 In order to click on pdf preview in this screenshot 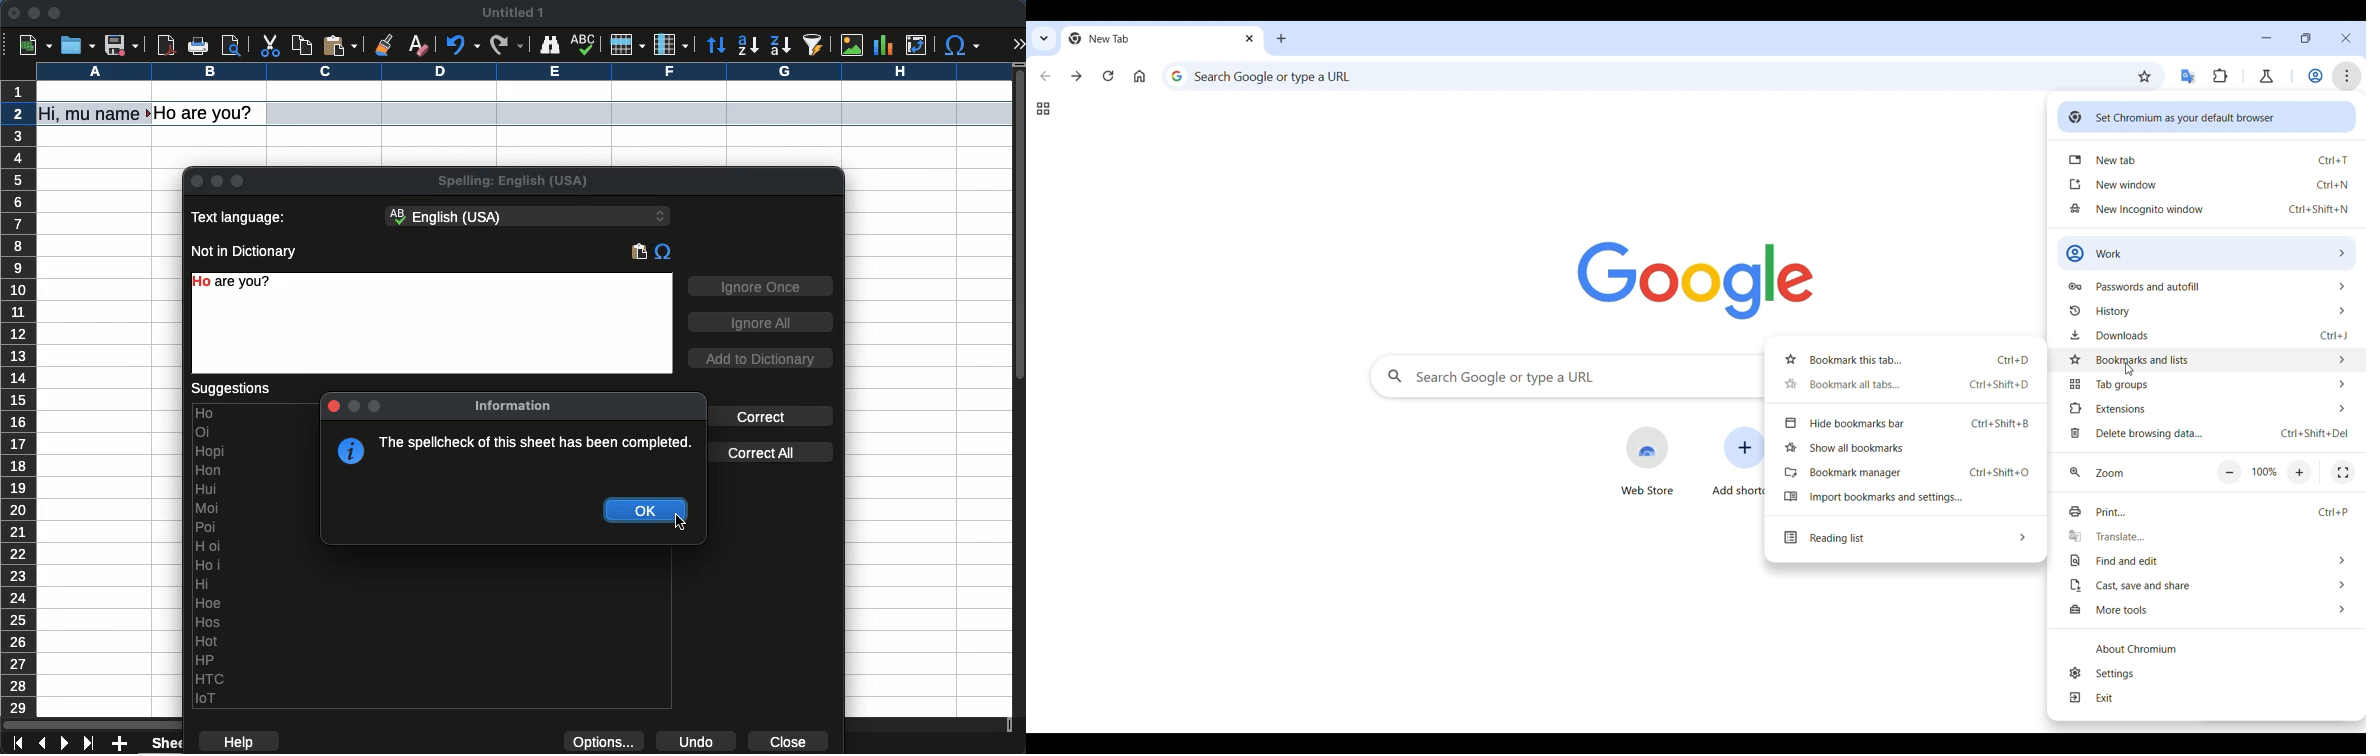, I will do `click(167, 45)`.